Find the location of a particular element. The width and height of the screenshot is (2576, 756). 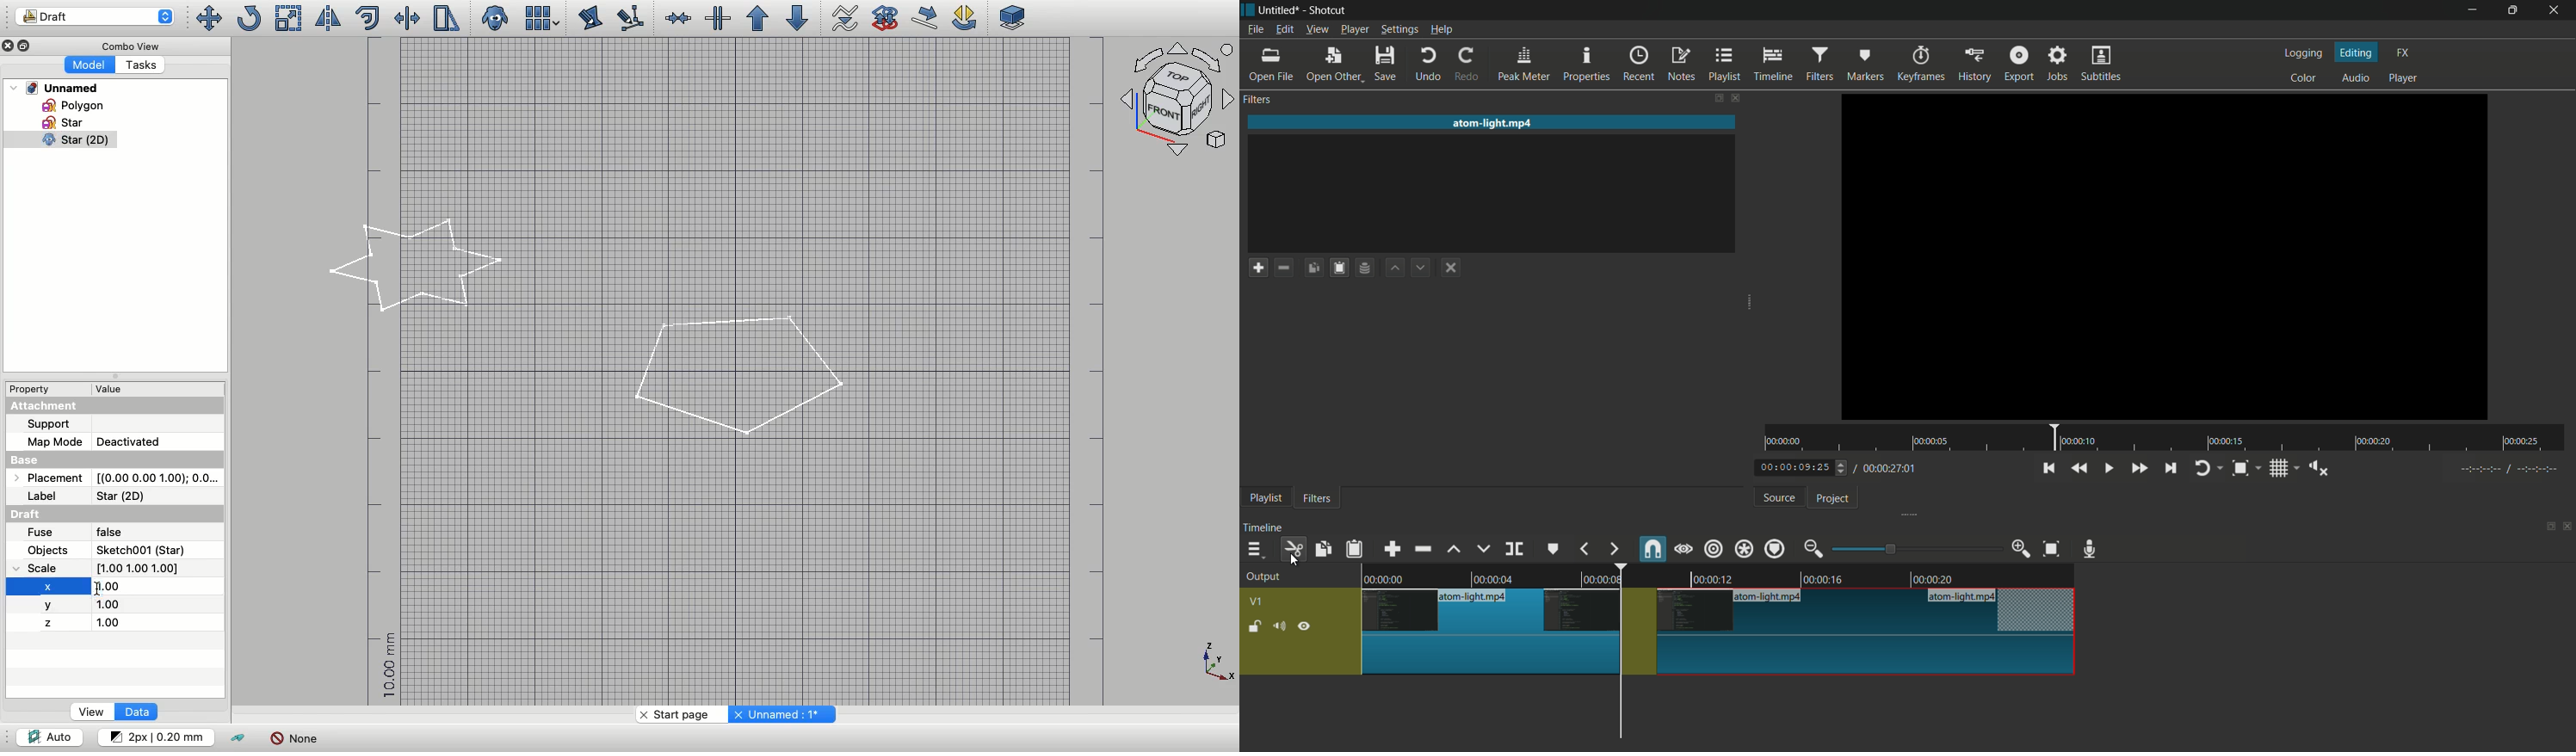

cursor is located at coordinates (1293, 561).